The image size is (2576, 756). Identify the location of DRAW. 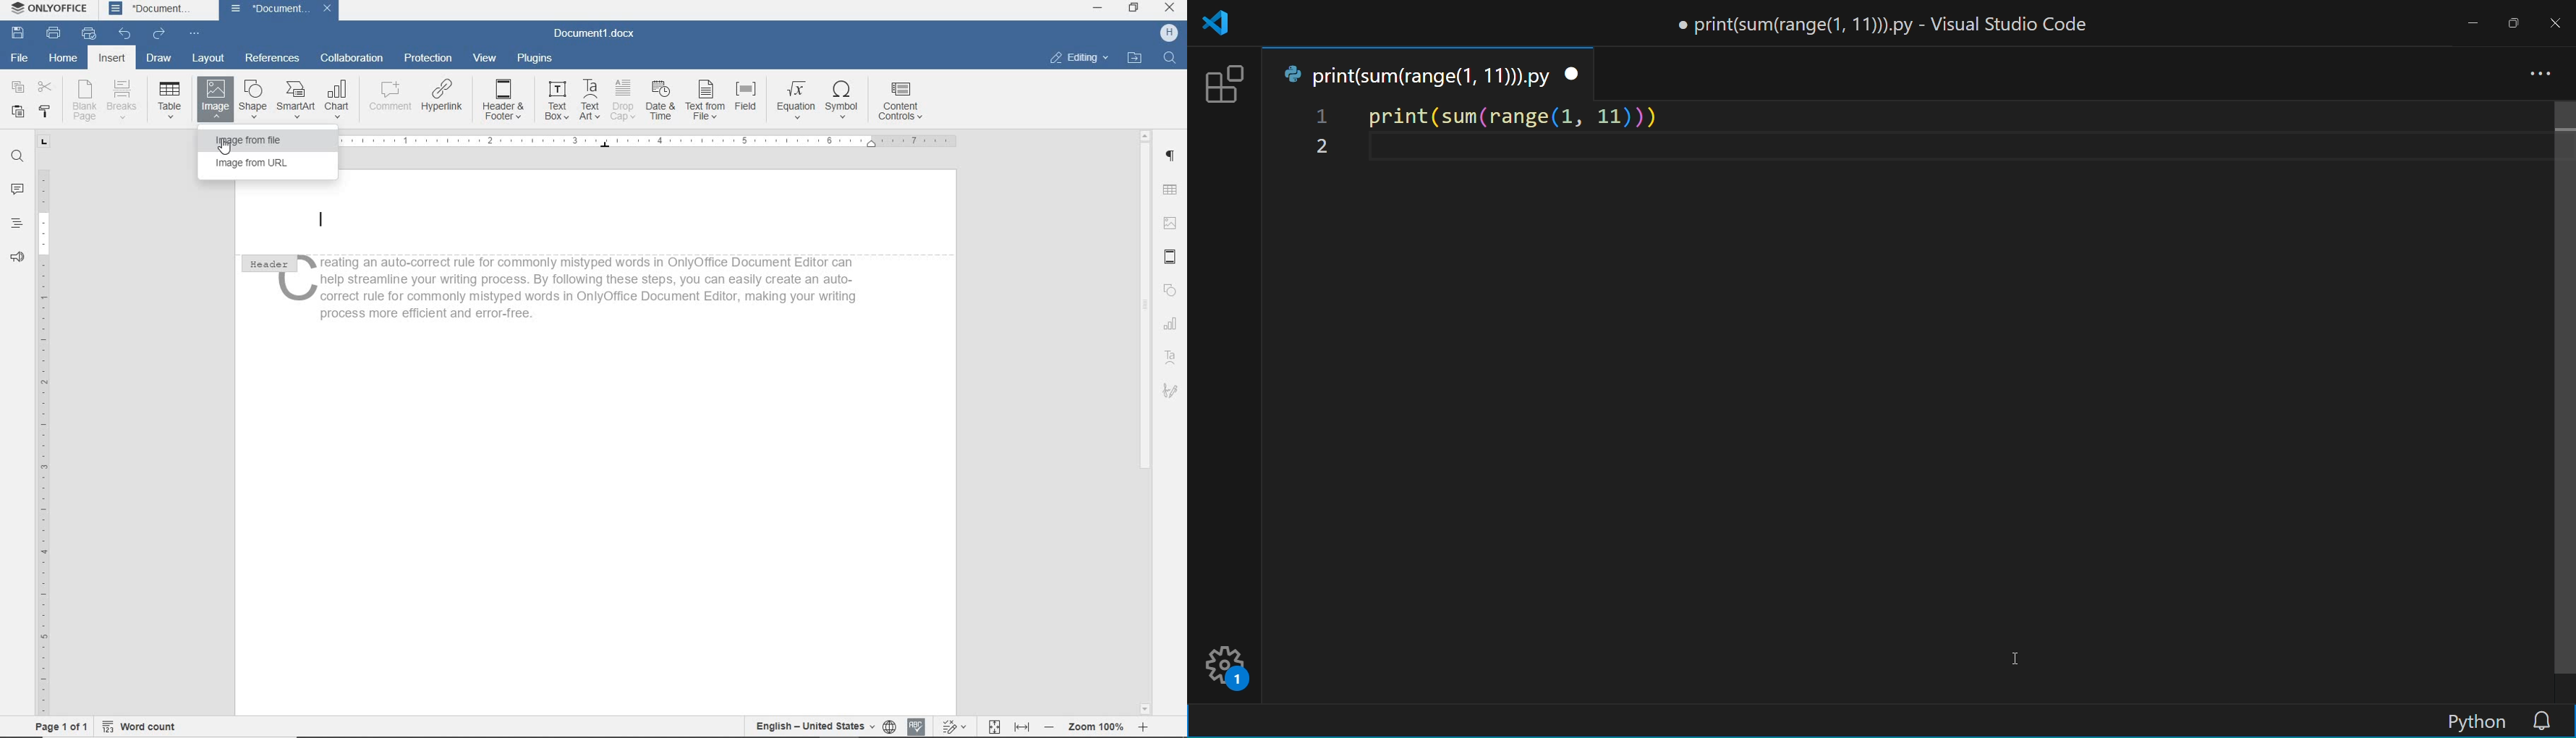
(159, 59).